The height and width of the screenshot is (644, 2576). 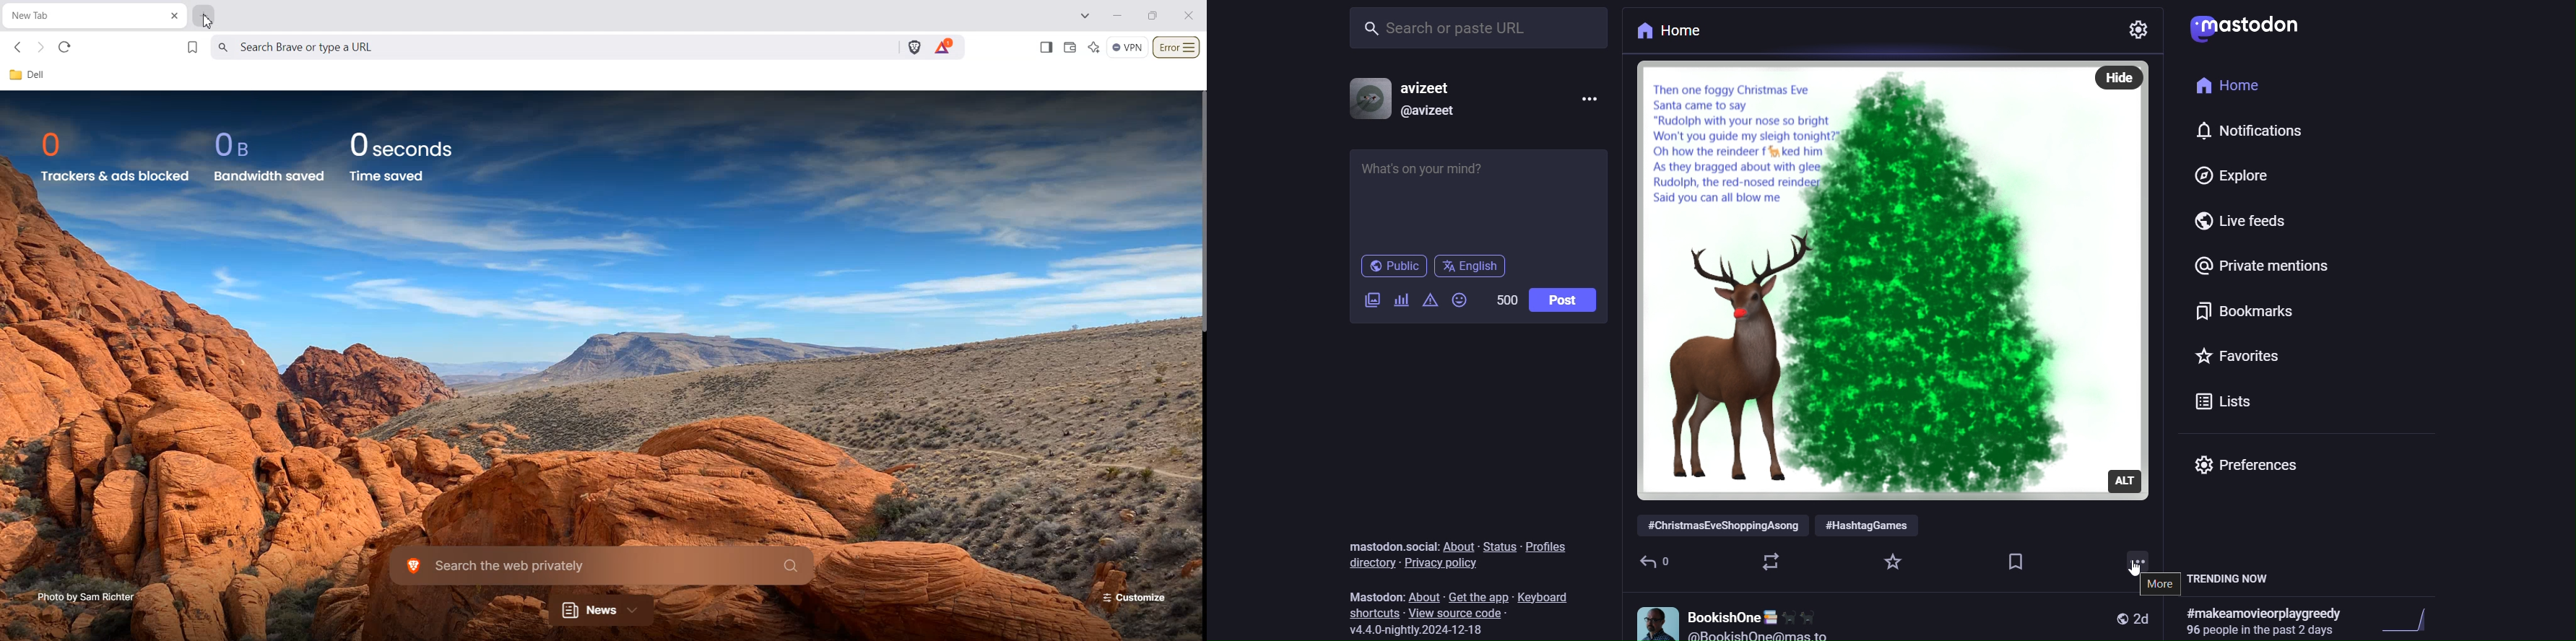 What do you see at coordinates (1761, 635) in the screenshot?
I see `@BookishOQne@mas to` at bounding box center [1761, 635].